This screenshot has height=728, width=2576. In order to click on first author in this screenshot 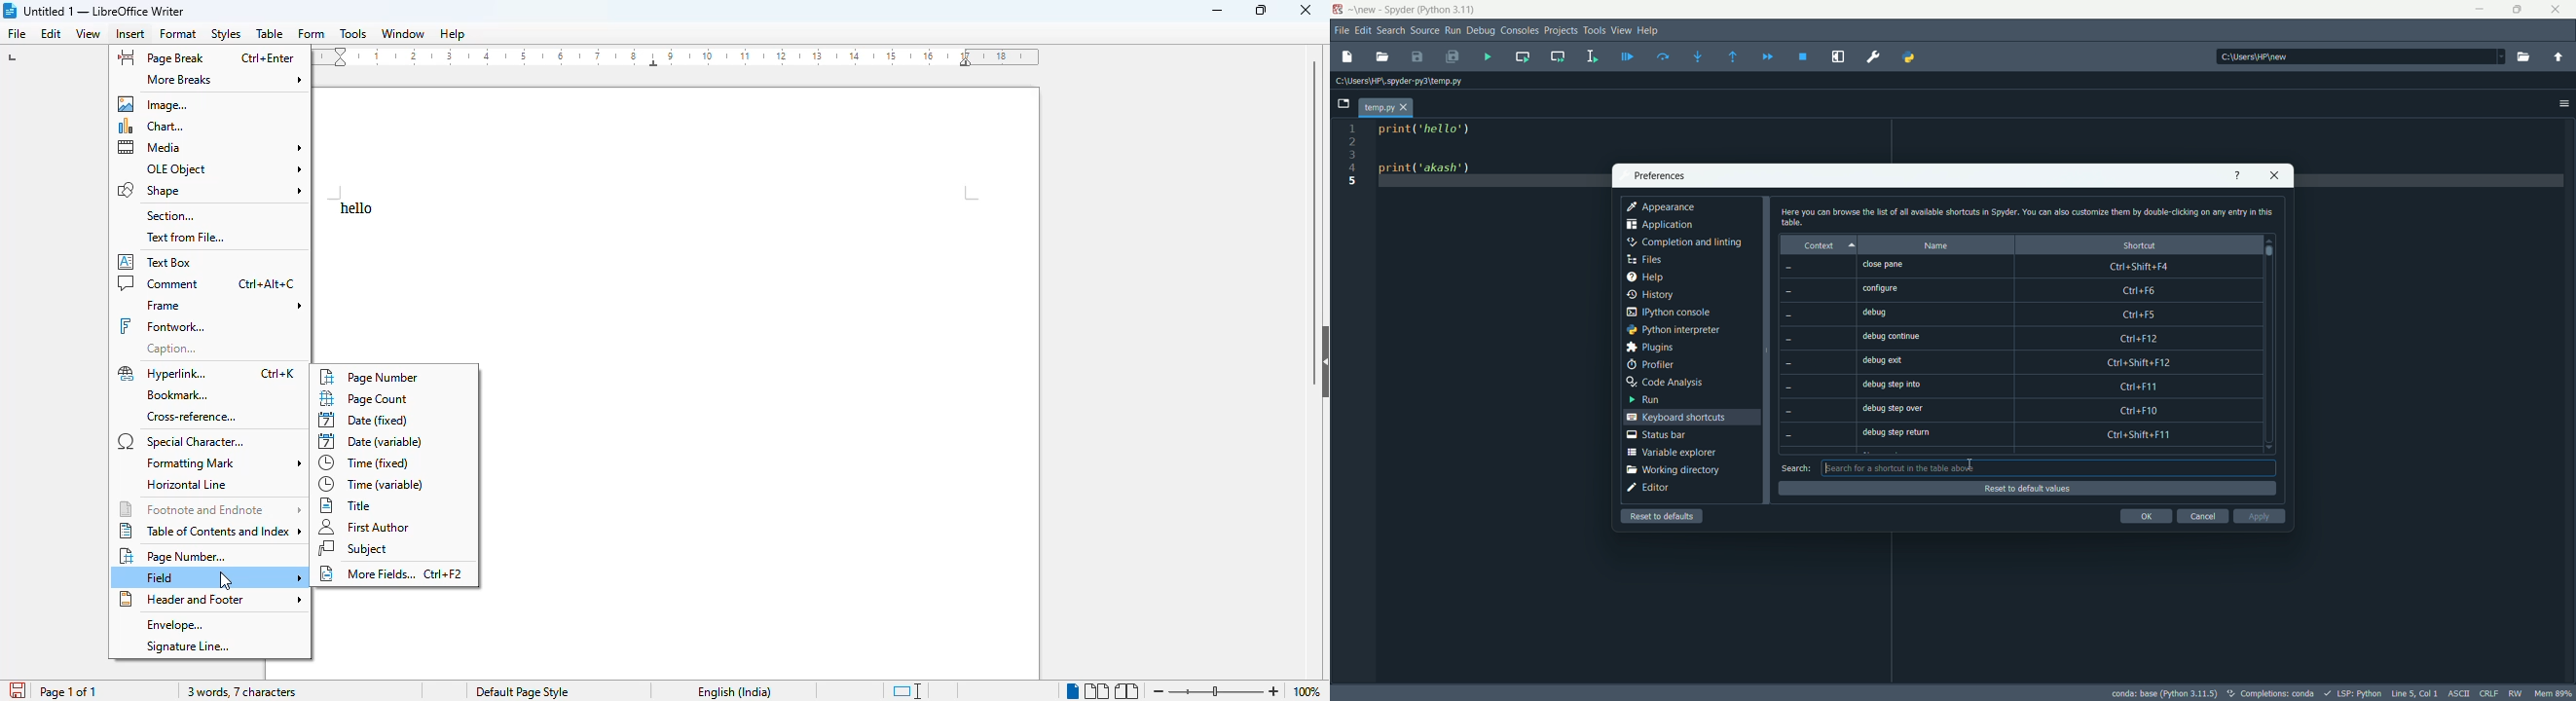, I will do `click(367, 527)`.